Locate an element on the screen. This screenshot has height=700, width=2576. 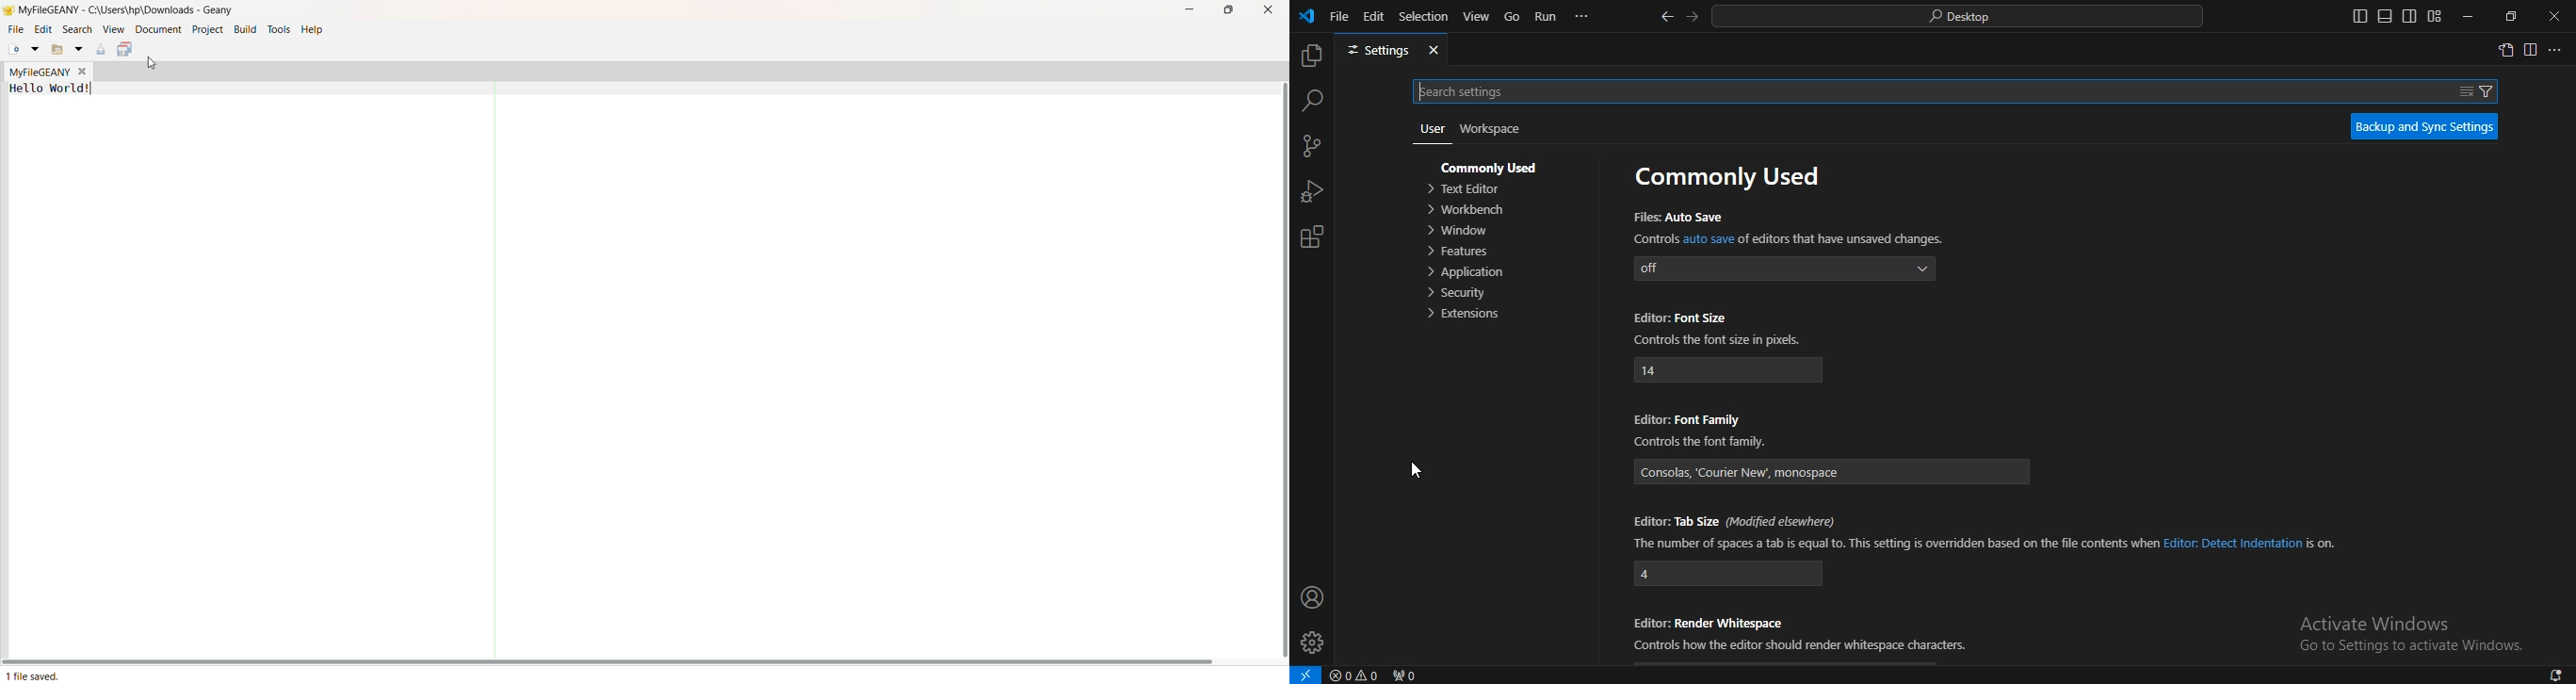
extensions is located at coordinates (1466, 315).